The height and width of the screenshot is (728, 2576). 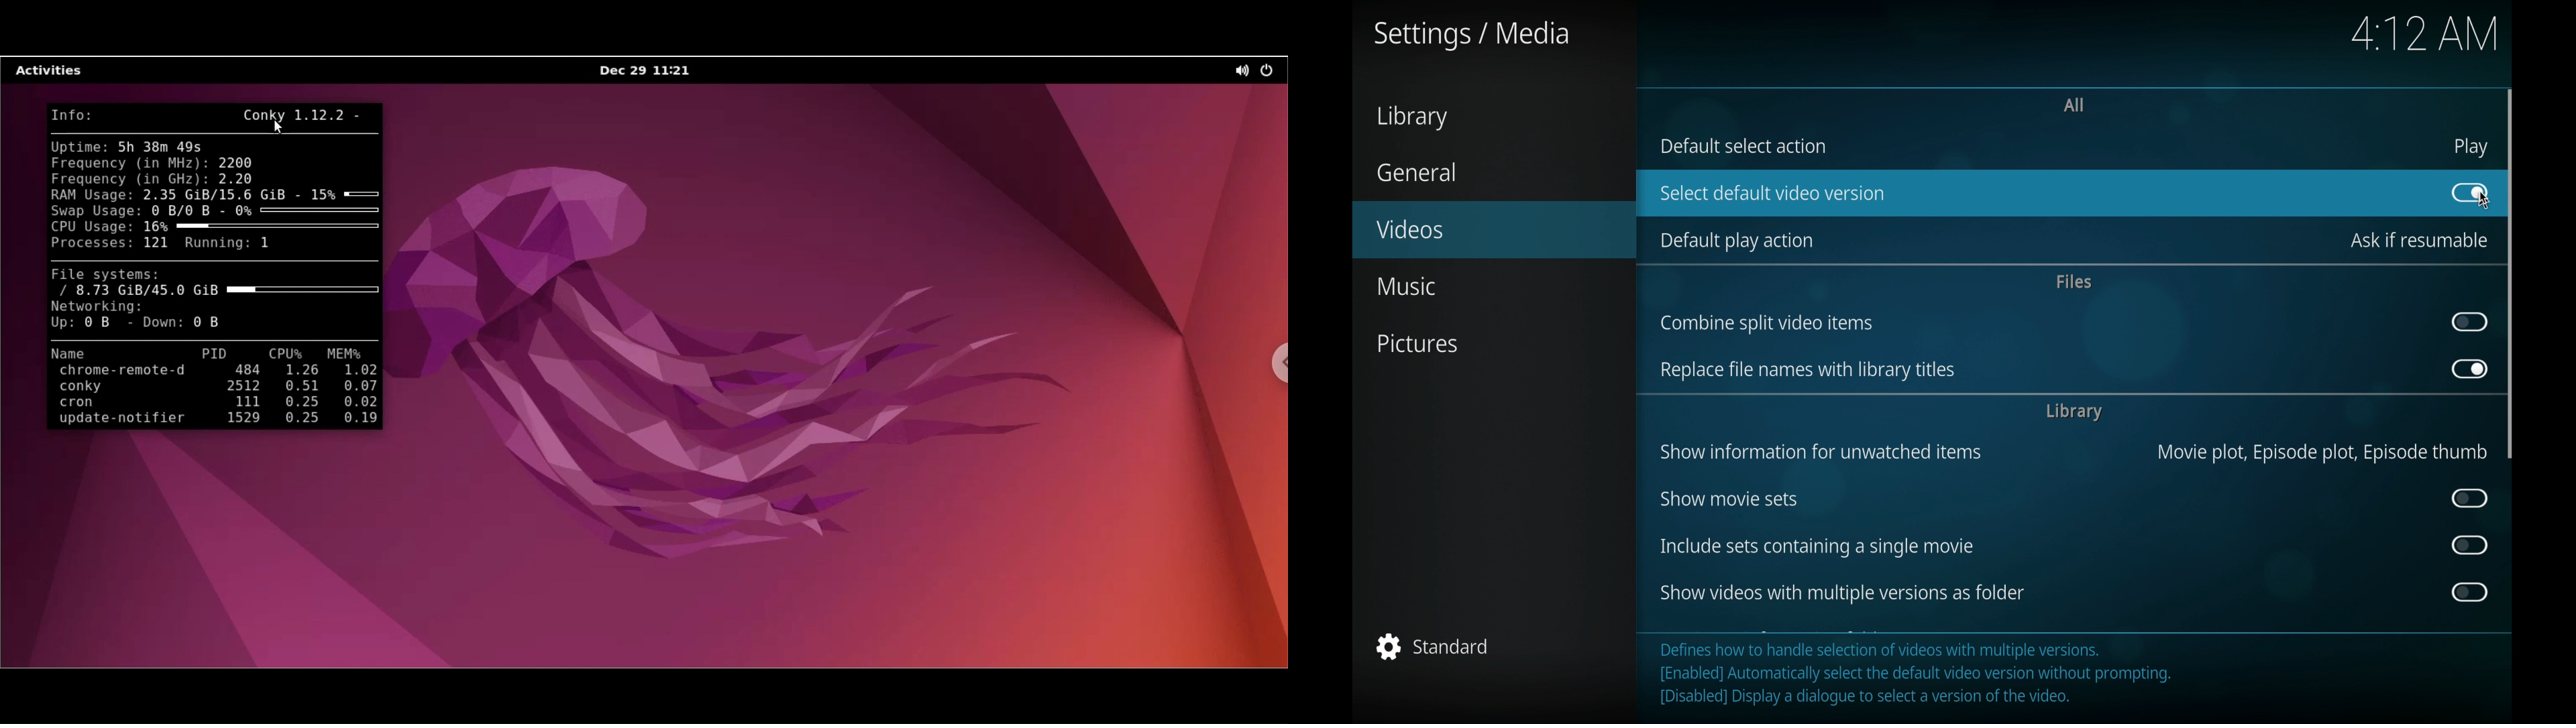 What do you see at coordinates (1409, 117) in the screenshot?
I see `library` at bounding box center [1409, 117].